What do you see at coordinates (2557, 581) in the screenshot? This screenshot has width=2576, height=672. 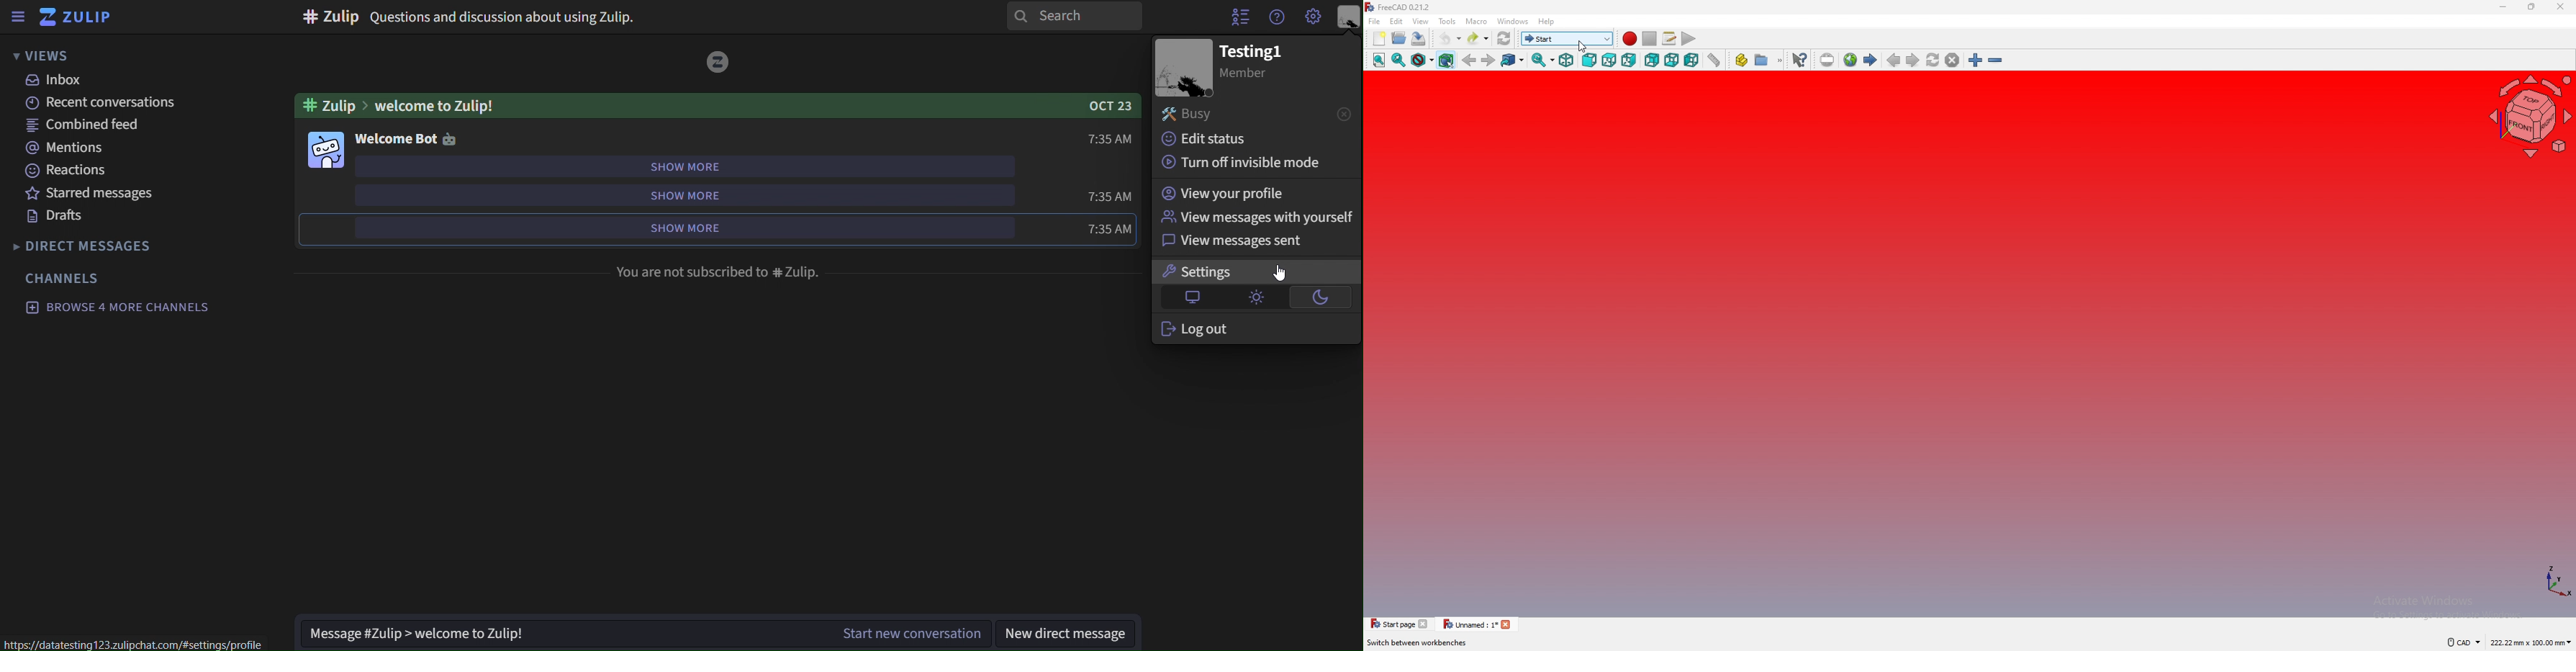 I see `axis` at bounding box center [2557, 581].